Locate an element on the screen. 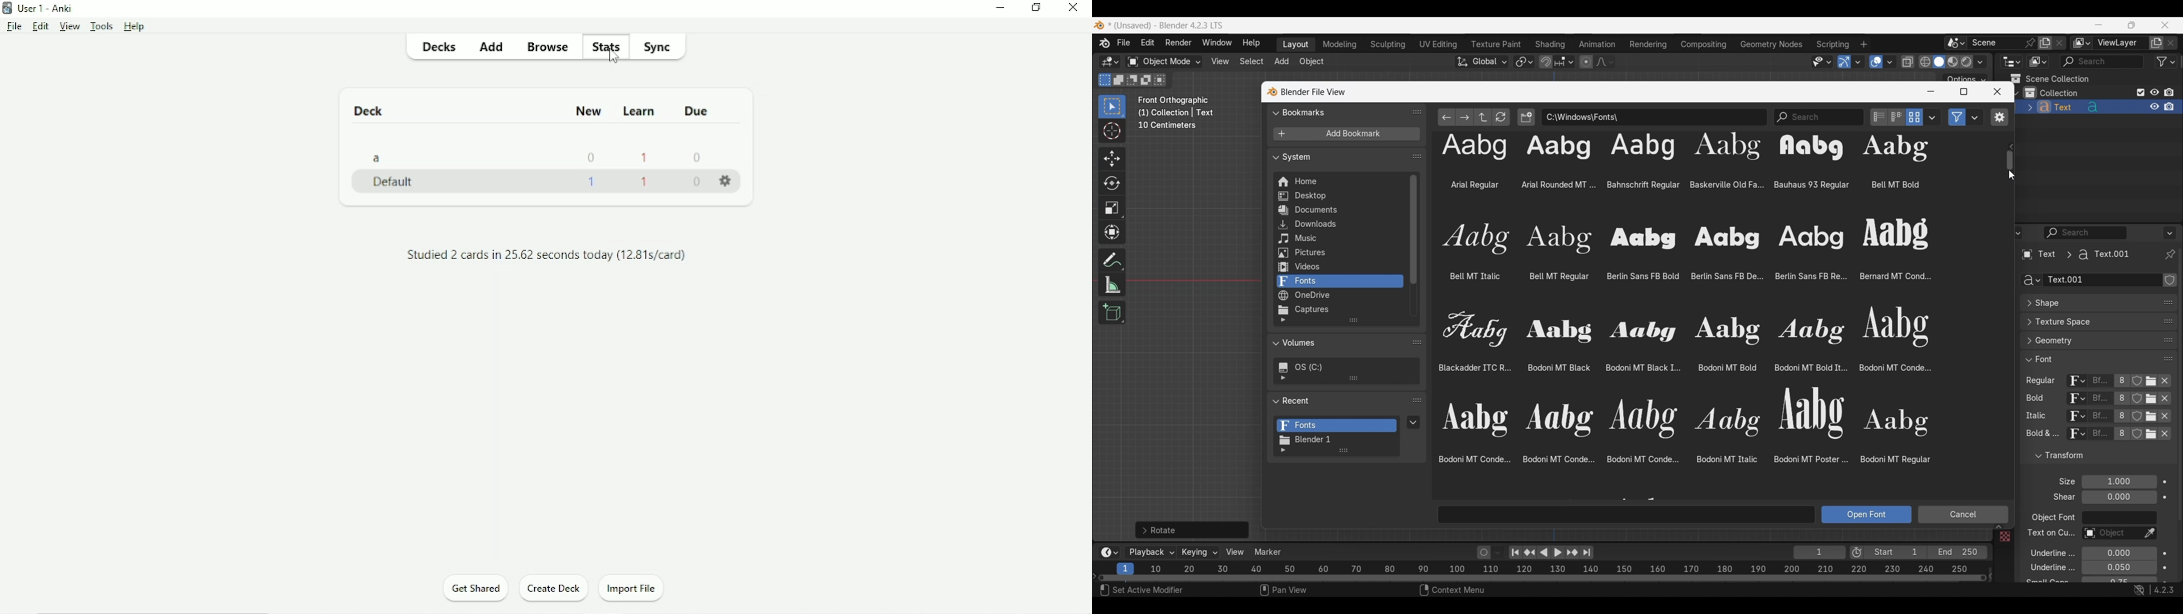  Due is located at coordinates (688, 111).